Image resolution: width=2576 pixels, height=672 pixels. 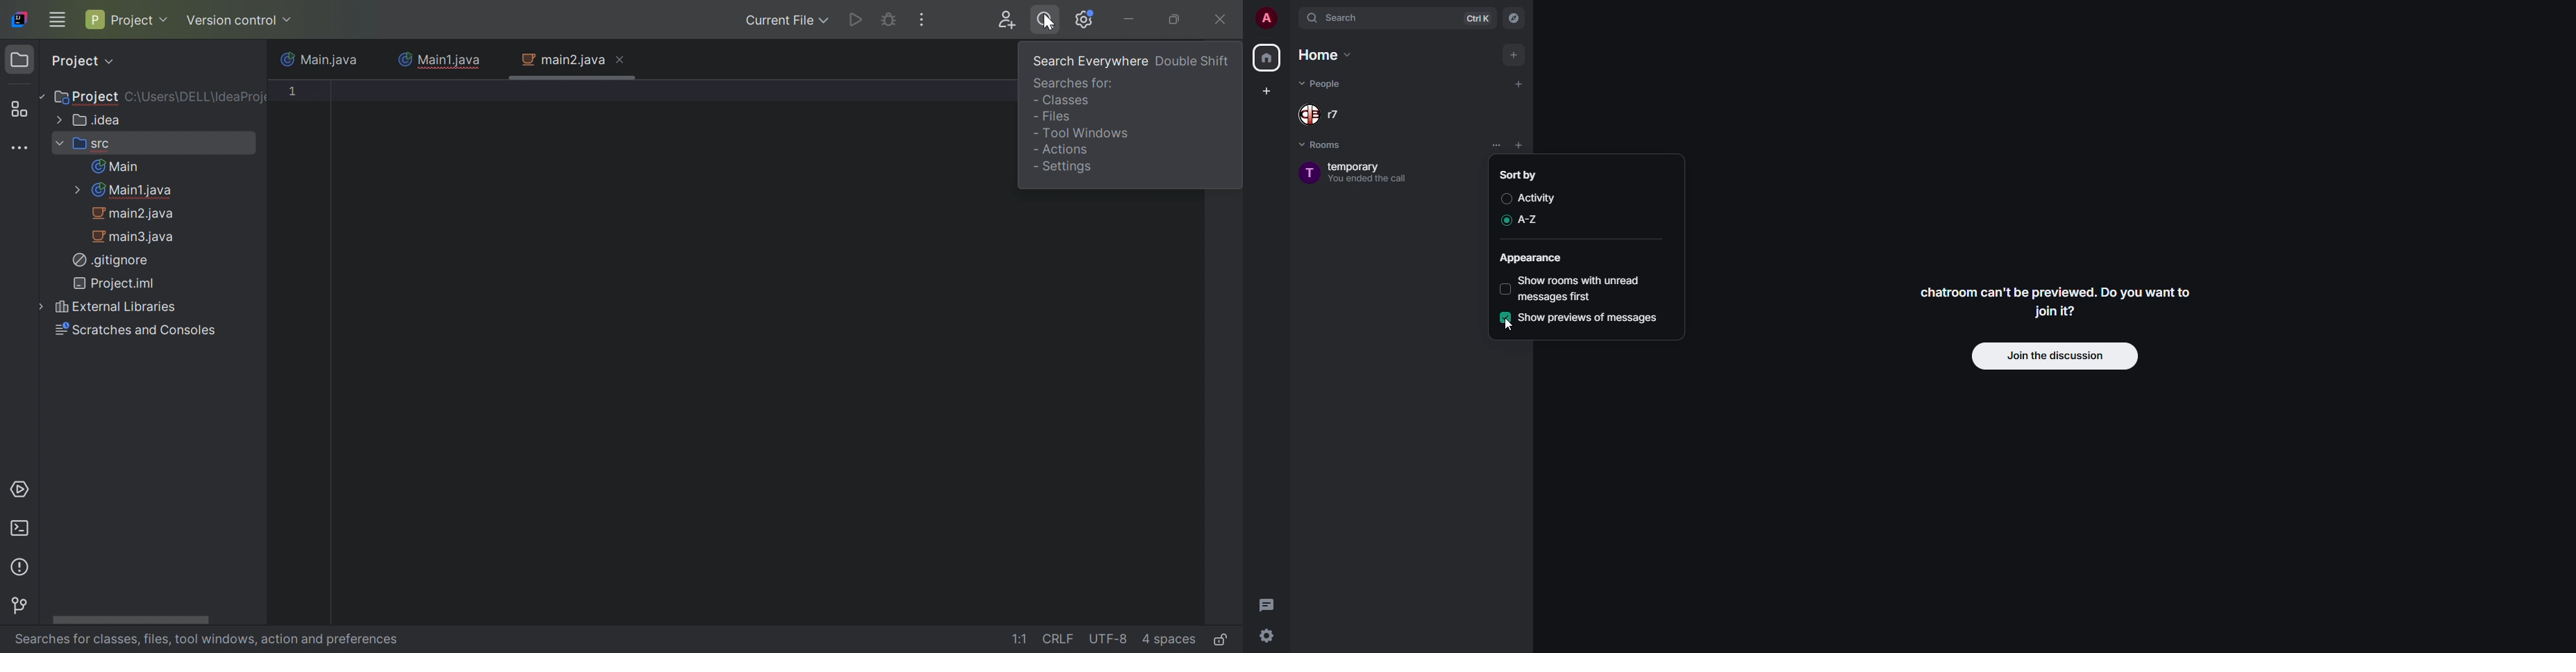 What do you see at coordinates (1480, 19) in the screenshot?
I see `ctrl K` at bounding box center [1480, 19].